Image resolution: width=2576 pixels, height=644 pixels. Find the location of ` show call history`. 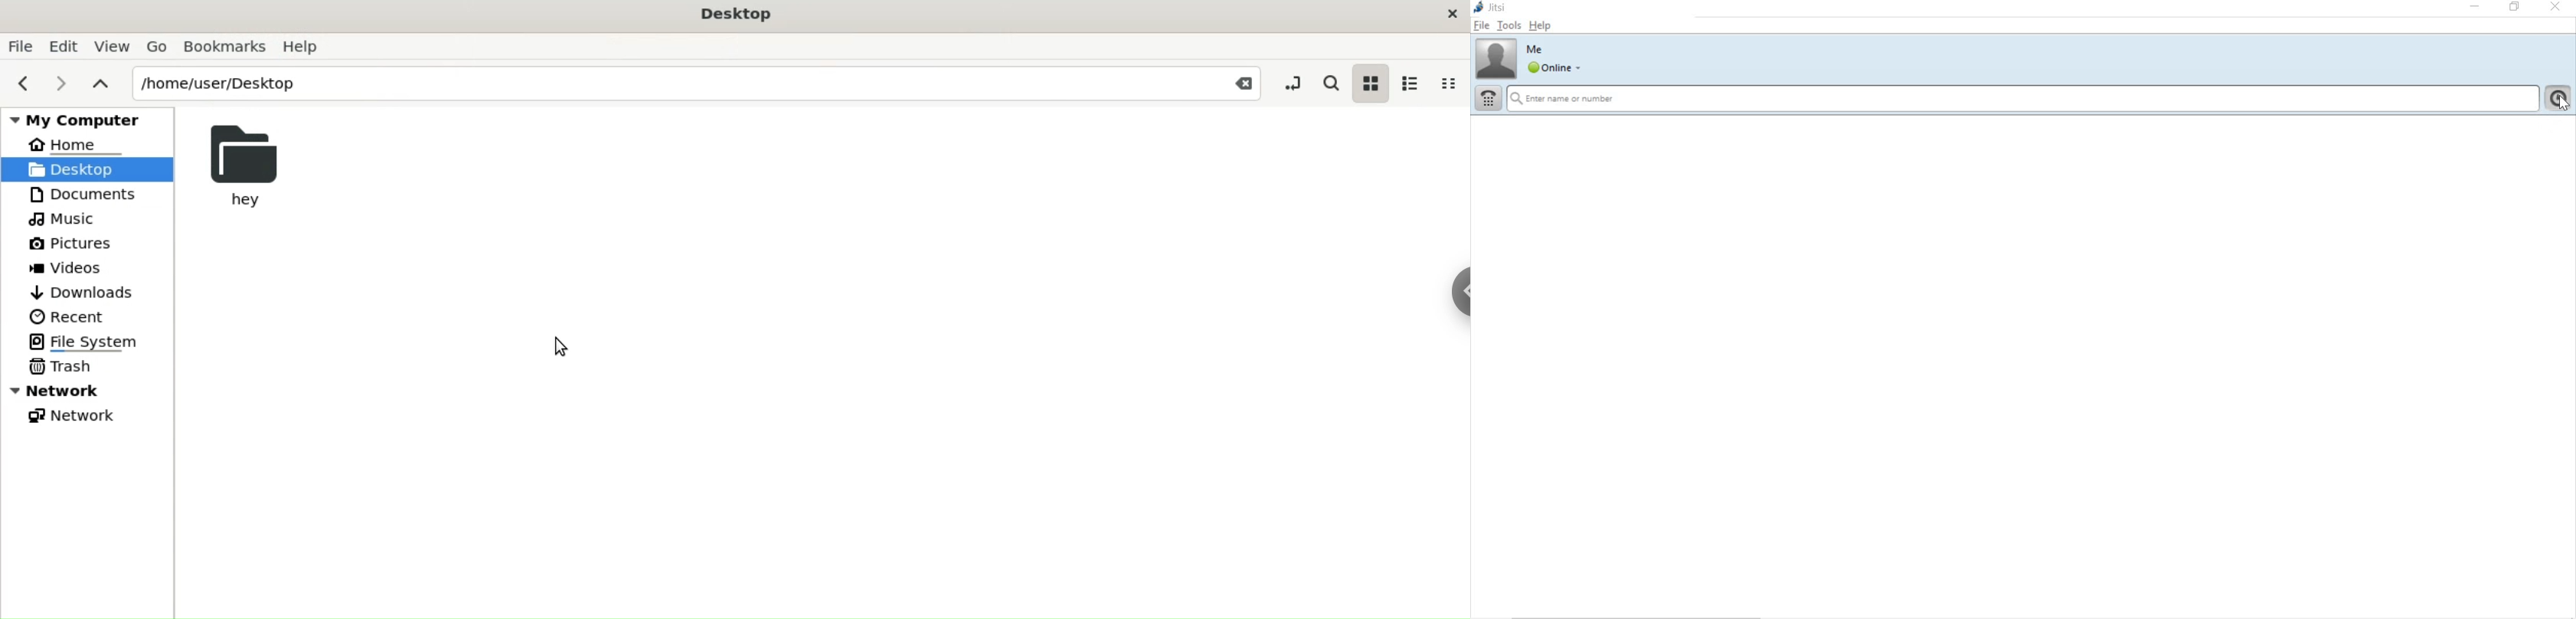

 show call history is located at coordinates (2560, 98).